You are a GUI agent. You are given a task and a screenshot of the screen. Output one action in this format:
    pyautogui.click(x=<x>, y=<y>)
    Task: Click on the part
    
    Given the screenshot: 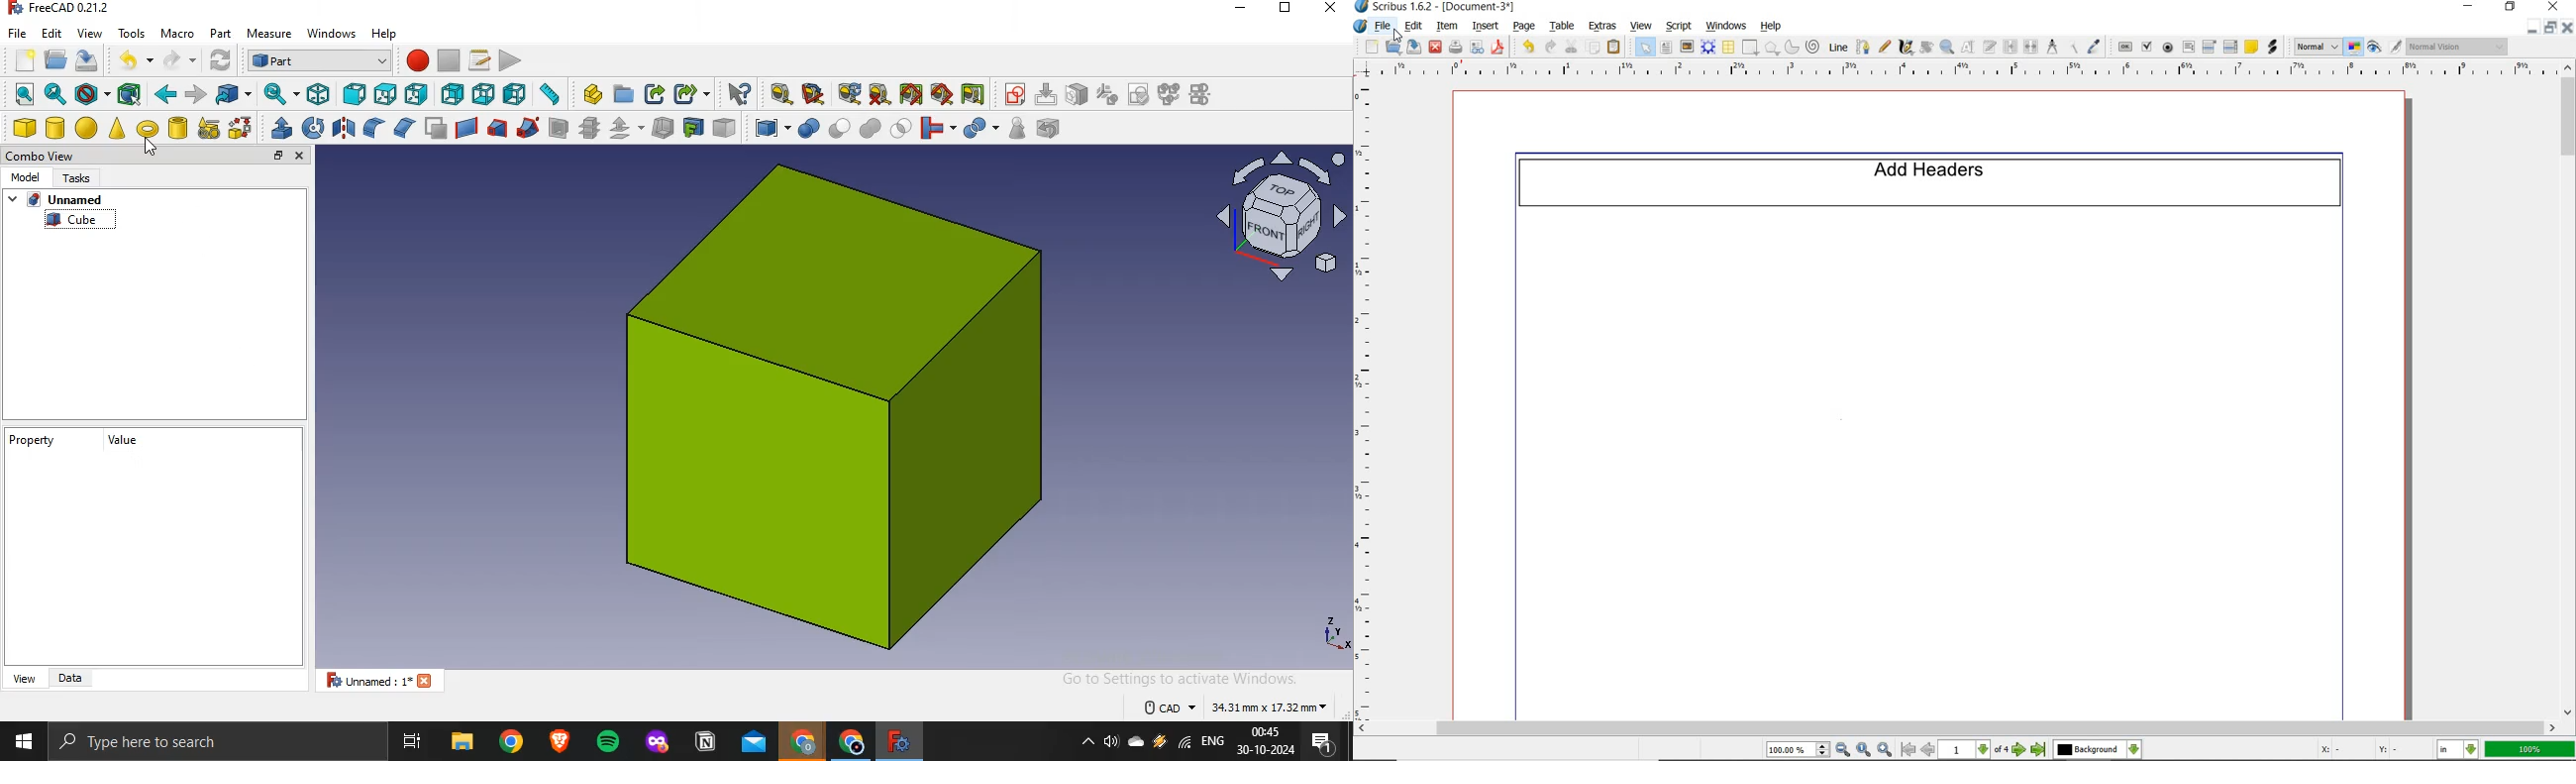 What is the action you would take?
    pyautogui.click(x=221, y=33)
    